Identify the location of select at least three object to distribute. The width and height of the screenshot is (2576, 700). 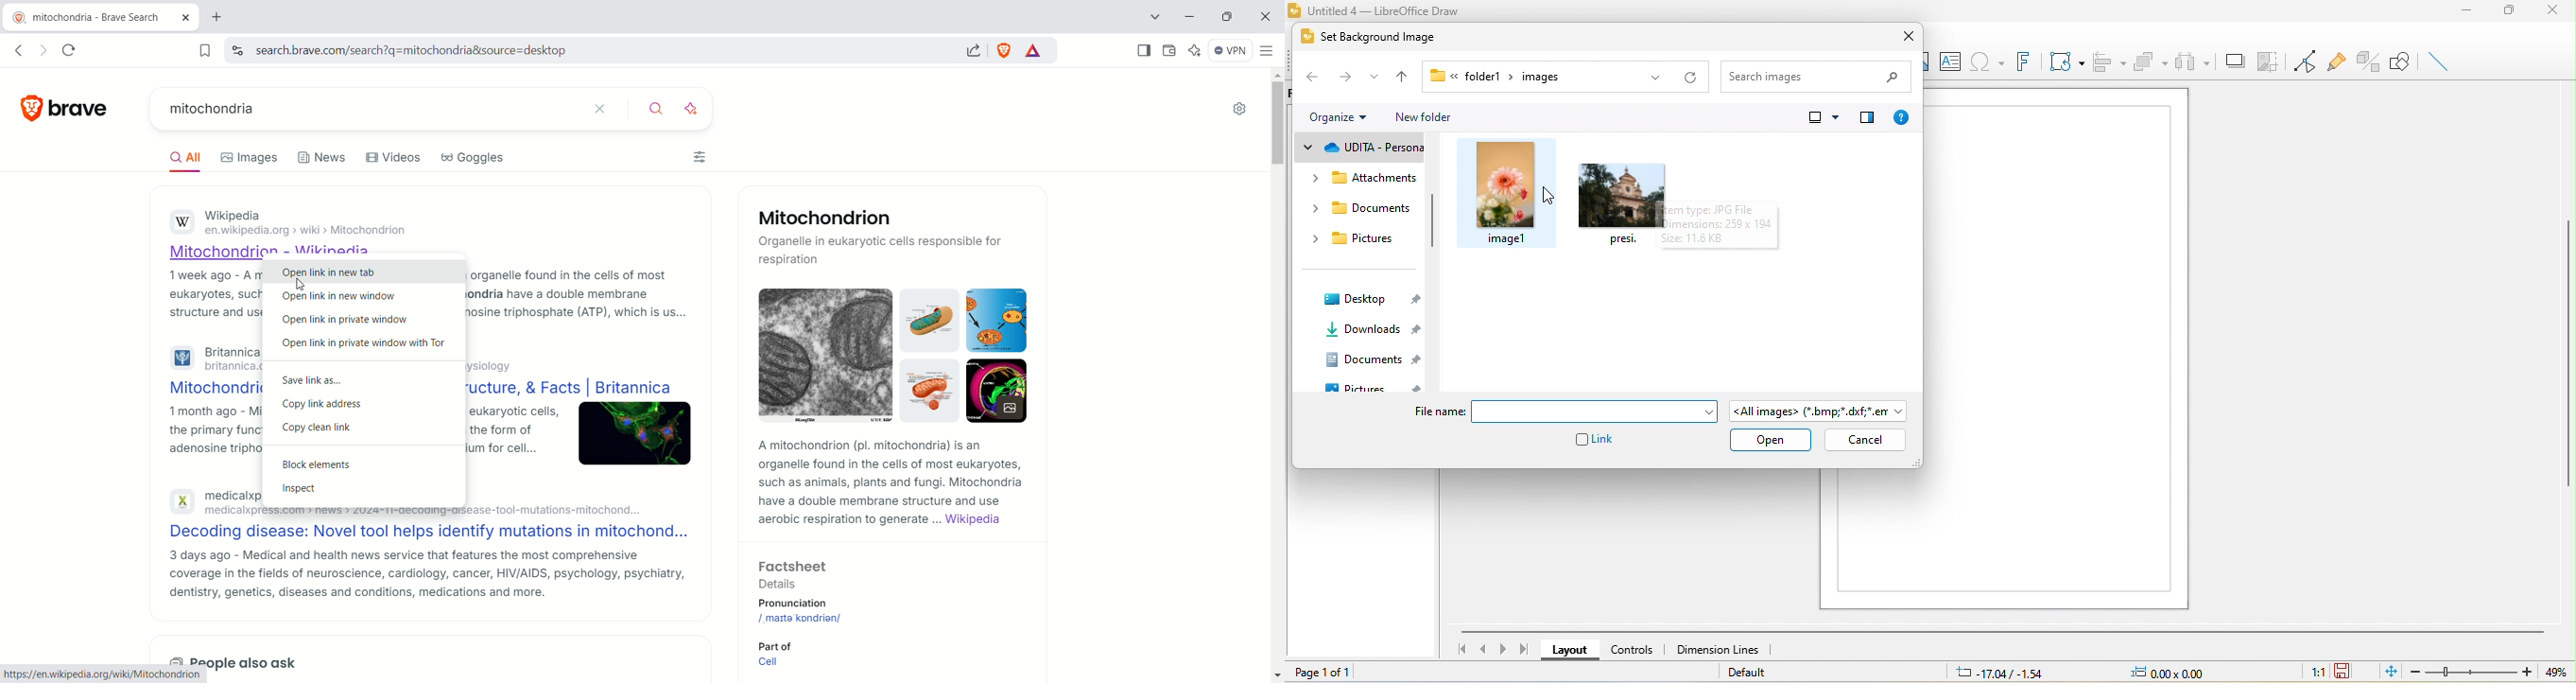
(2195, 62).